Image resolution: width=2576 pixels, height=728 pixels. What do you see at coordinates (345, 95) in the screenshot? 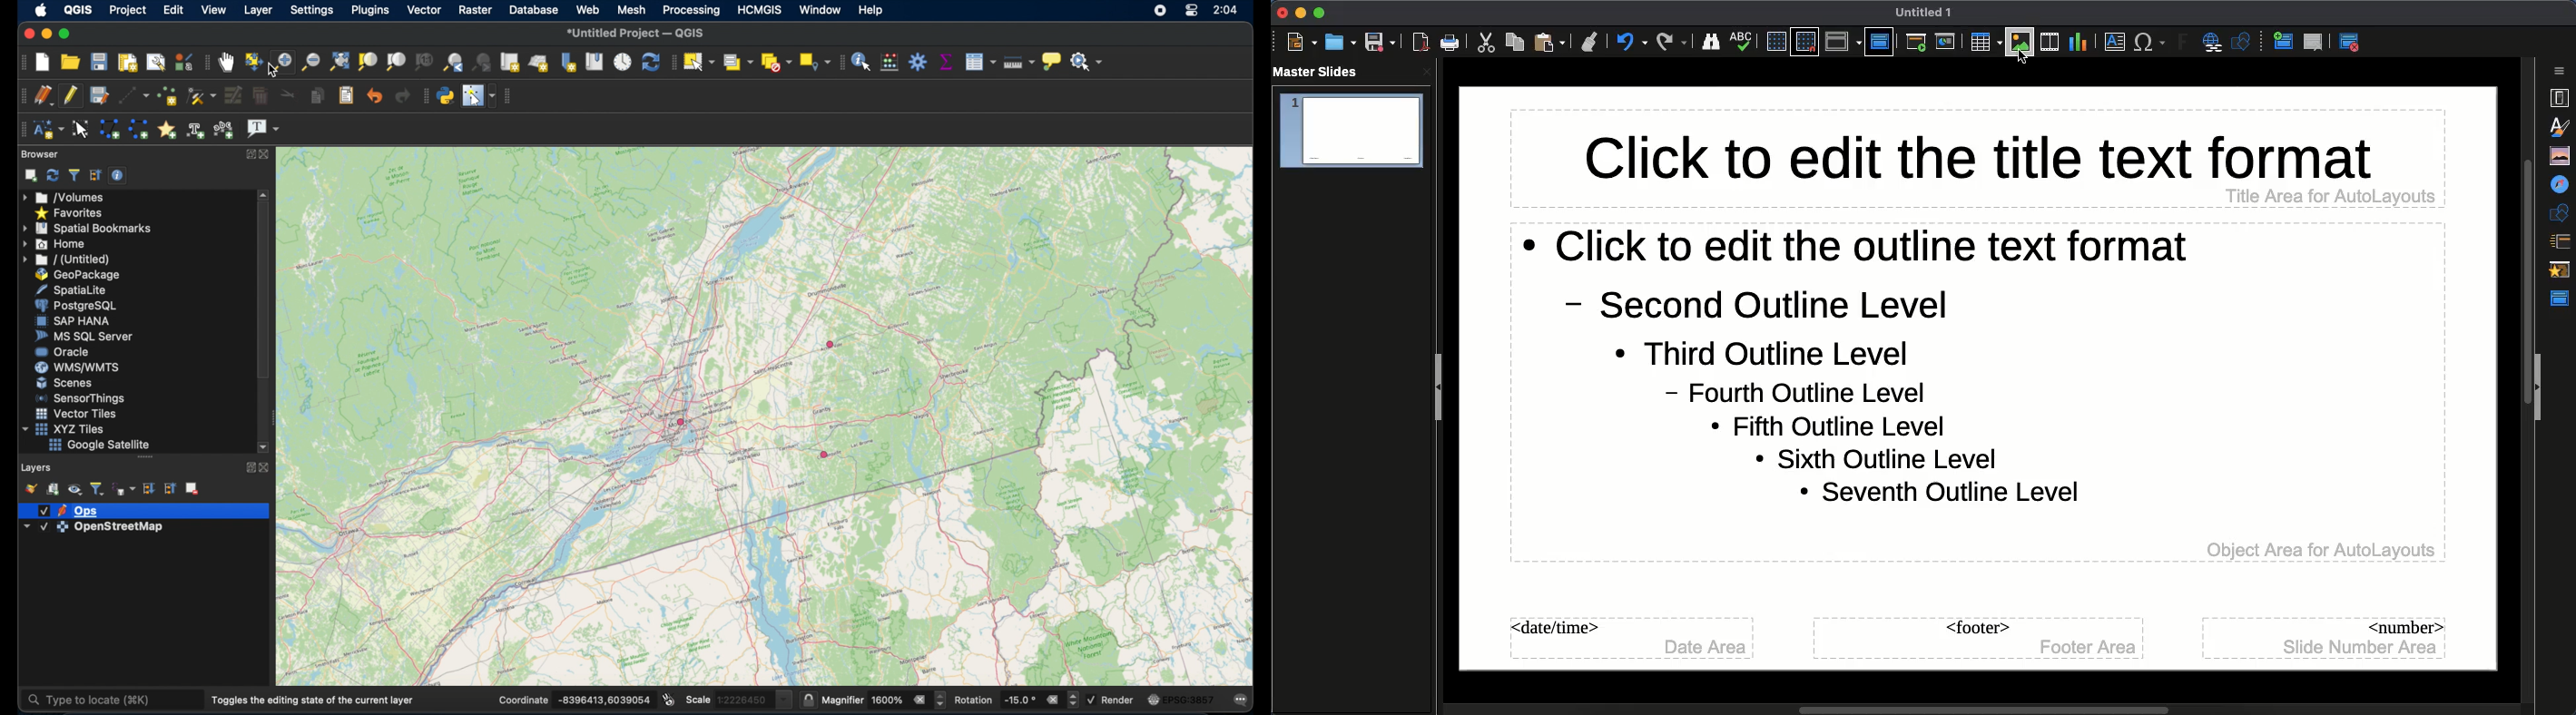
I see `paste features ` at bounding box center [345, 95].